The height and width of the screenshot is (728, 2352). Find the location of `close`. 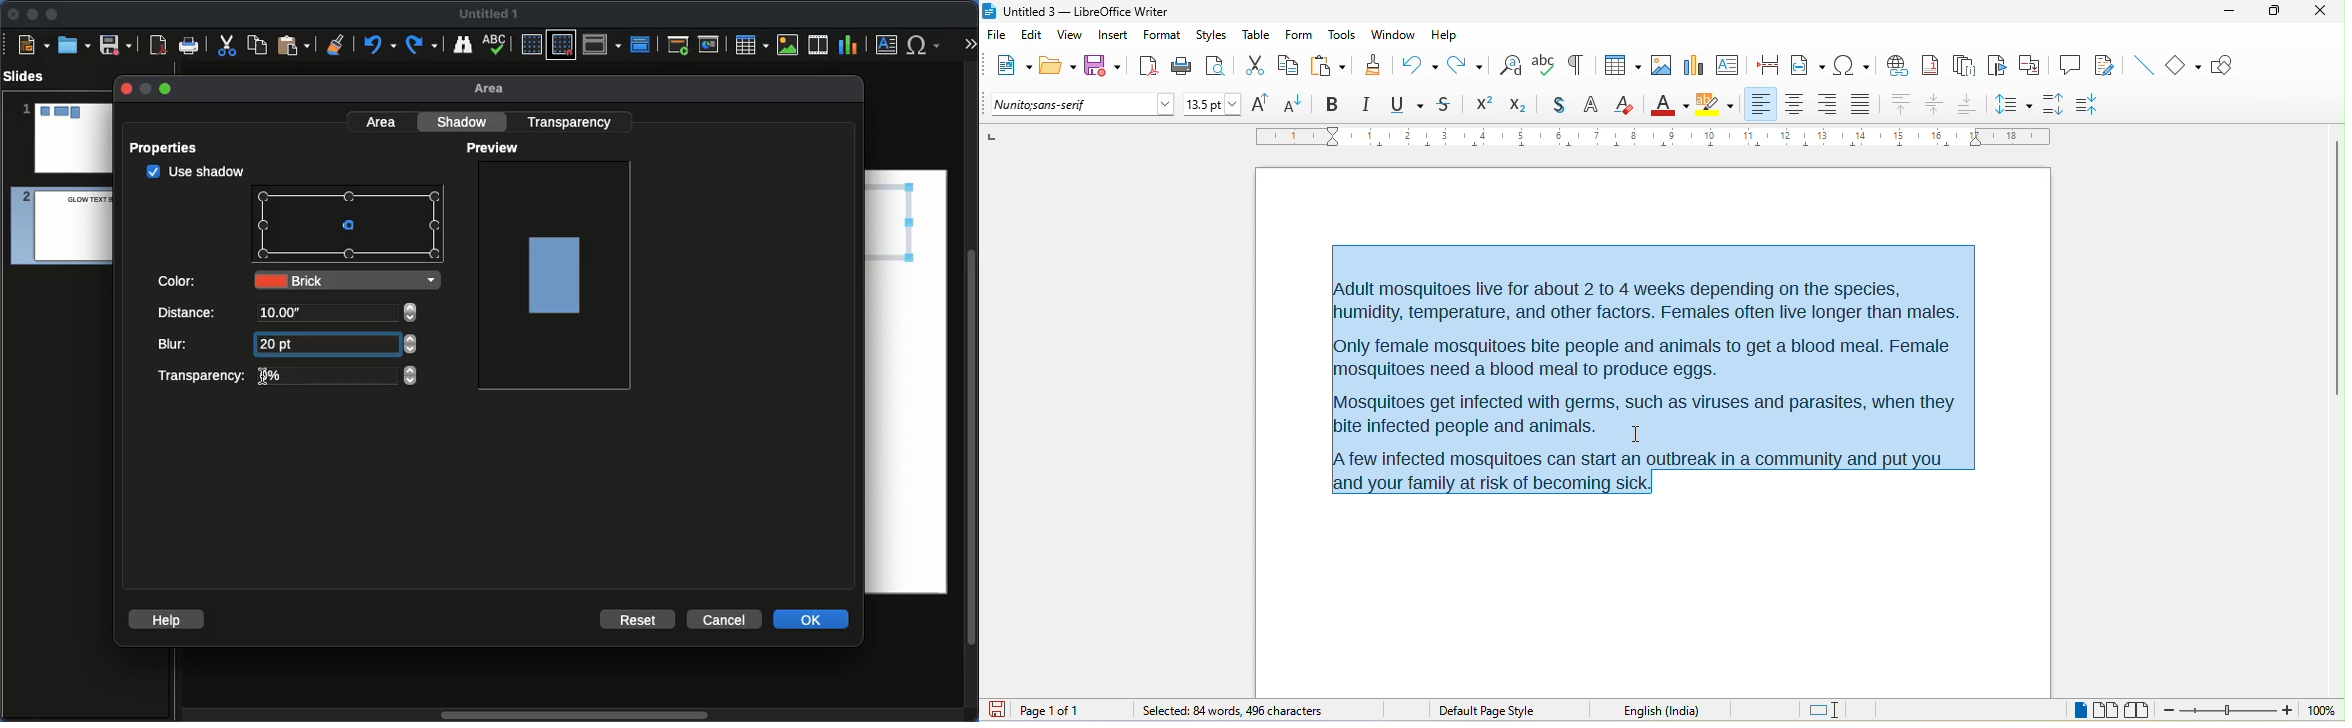

close is located at coordinates (2317, 10).